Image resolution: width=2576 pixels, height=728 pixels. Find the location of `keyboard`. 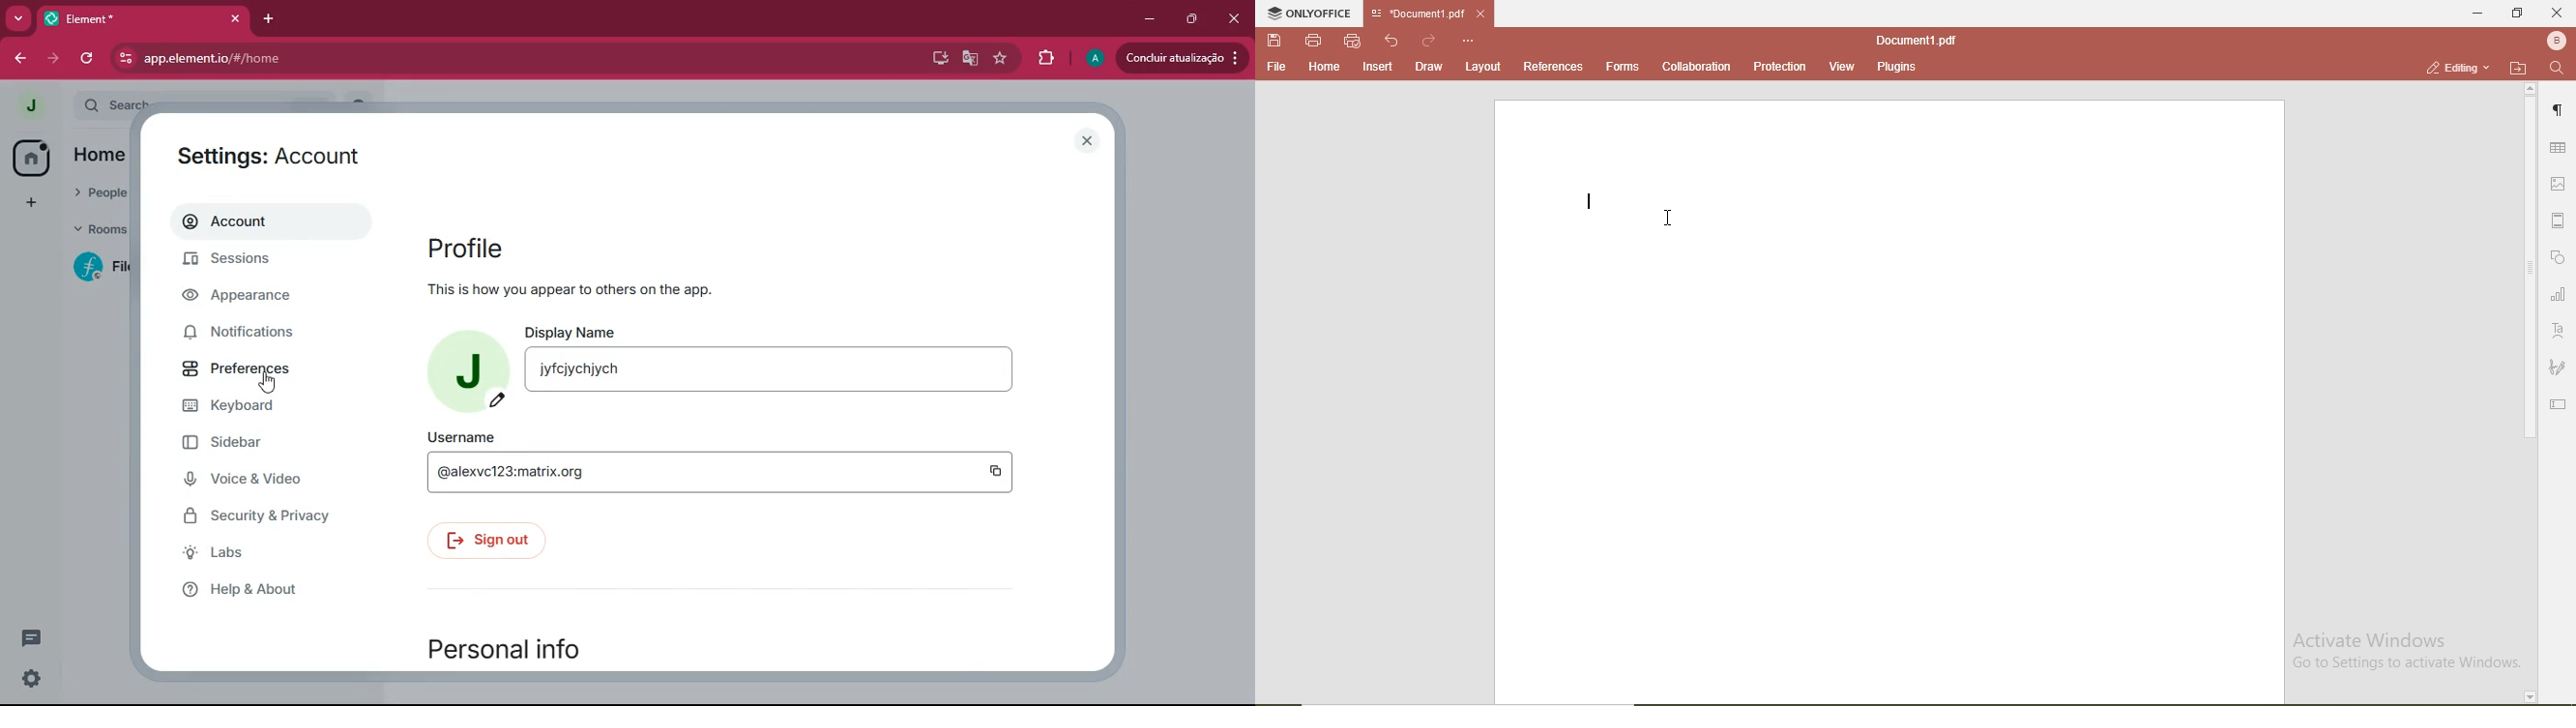

keyboard is located at coordinates (256, 409).